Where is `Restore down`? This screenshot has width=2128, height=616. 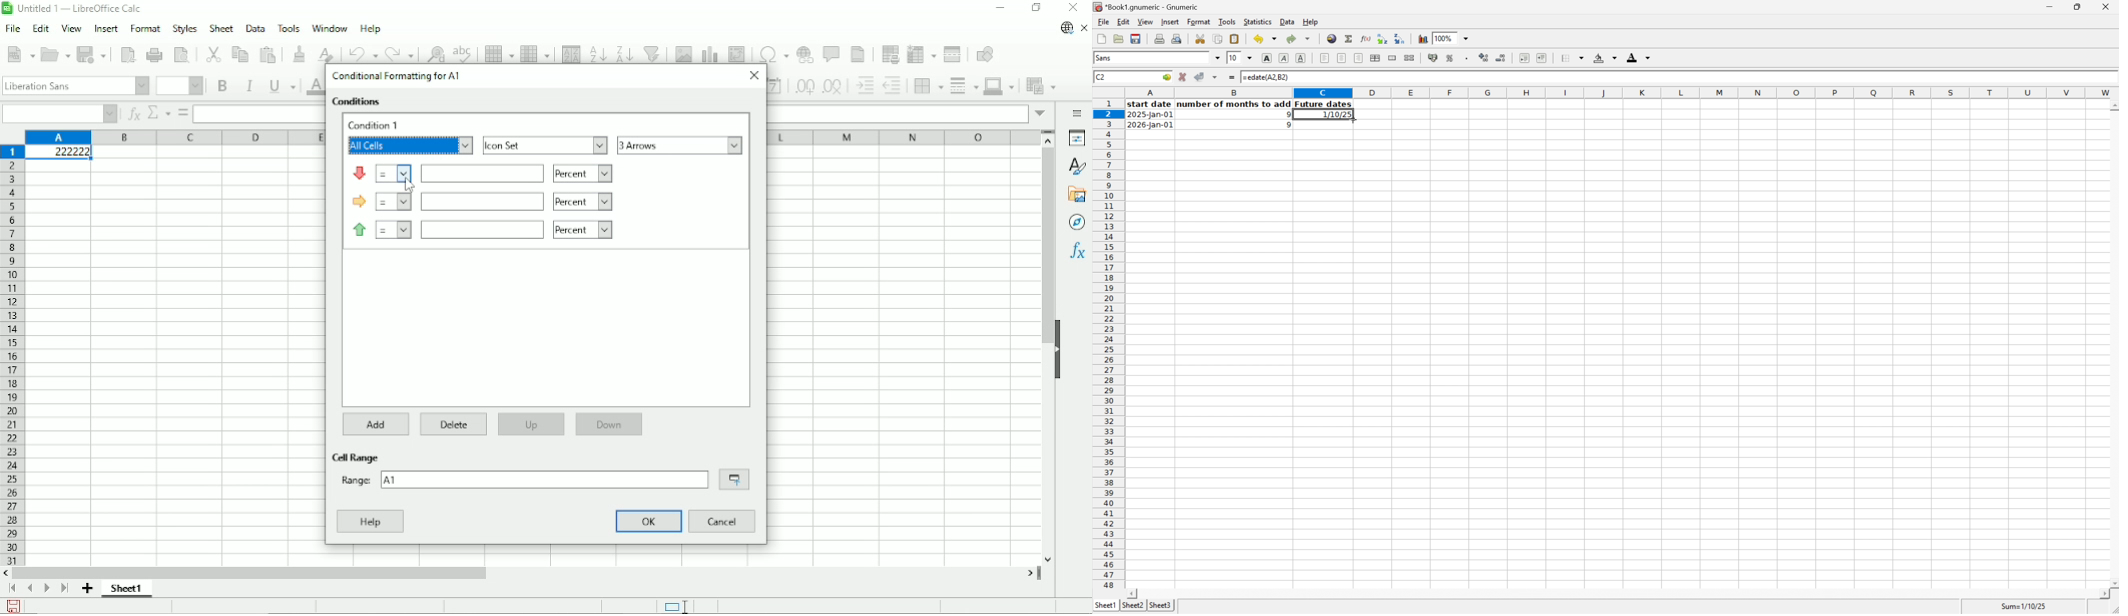
Restore down is located at coordinates (1035, 8).